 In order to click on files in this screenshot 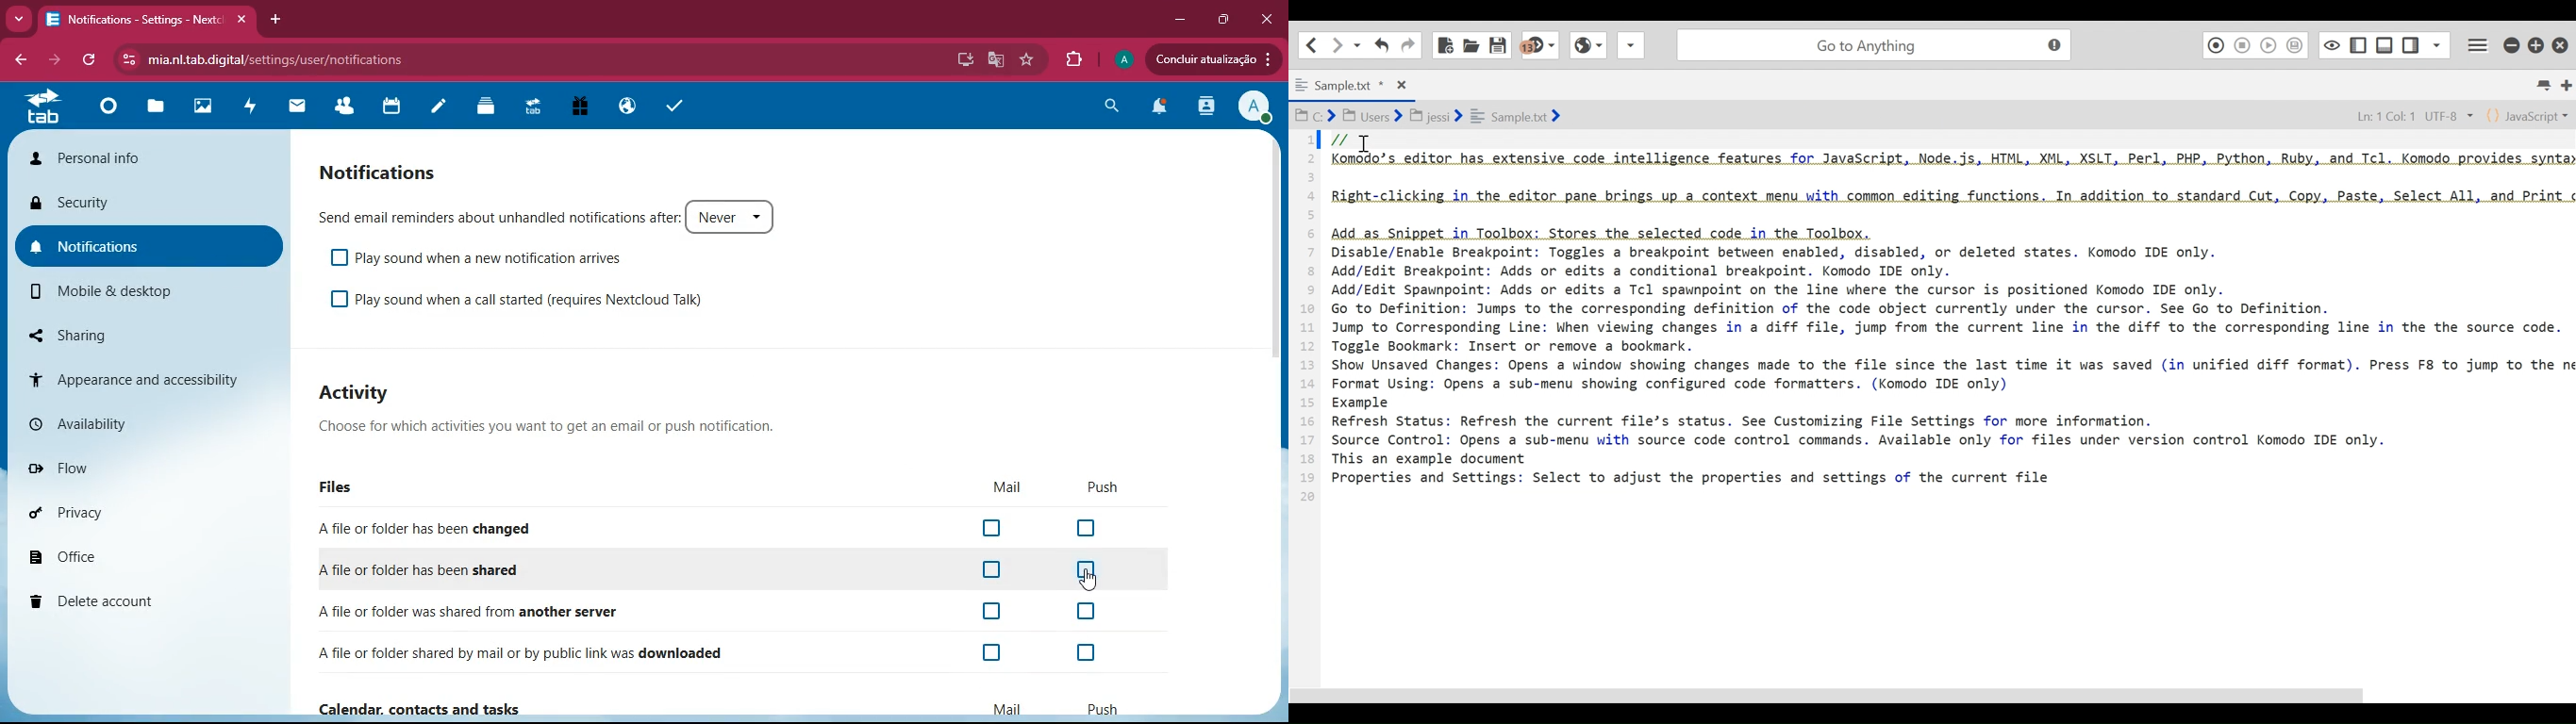, I will do `click(343, 488)`.